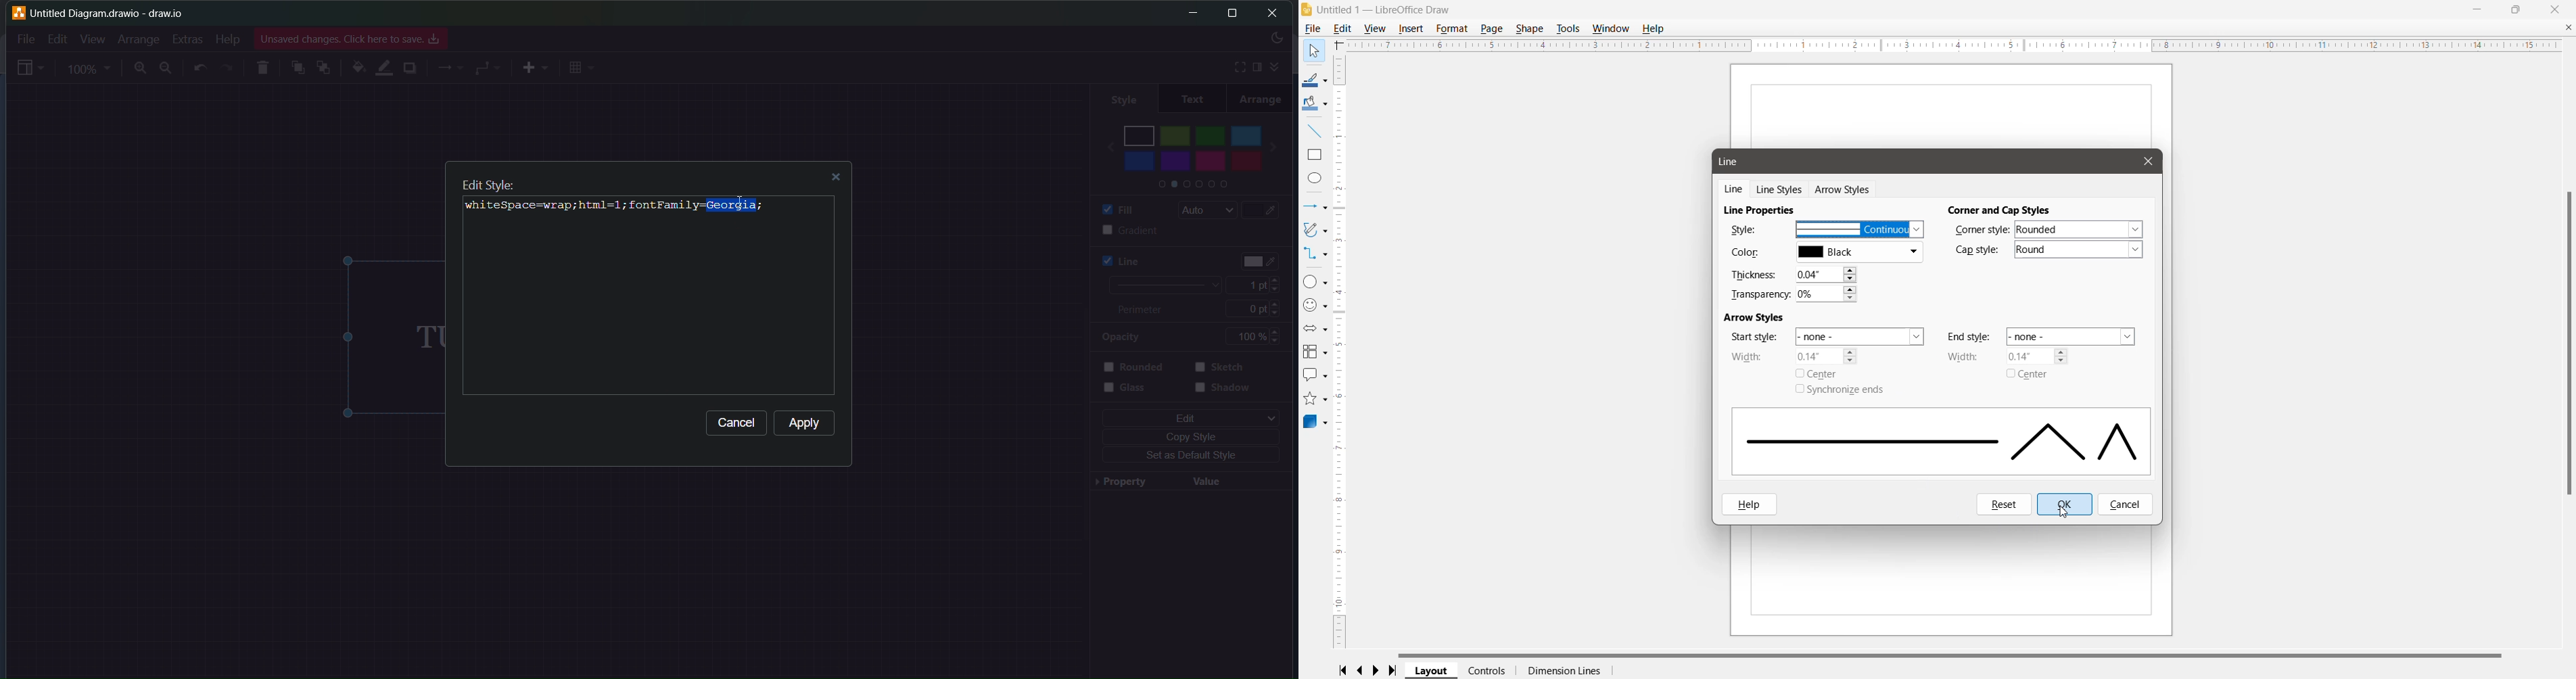 This screenshot has height=700, width=2576. Describe the element at coordinates (1737, 162) in the screenshot. I see `Line` at that location.